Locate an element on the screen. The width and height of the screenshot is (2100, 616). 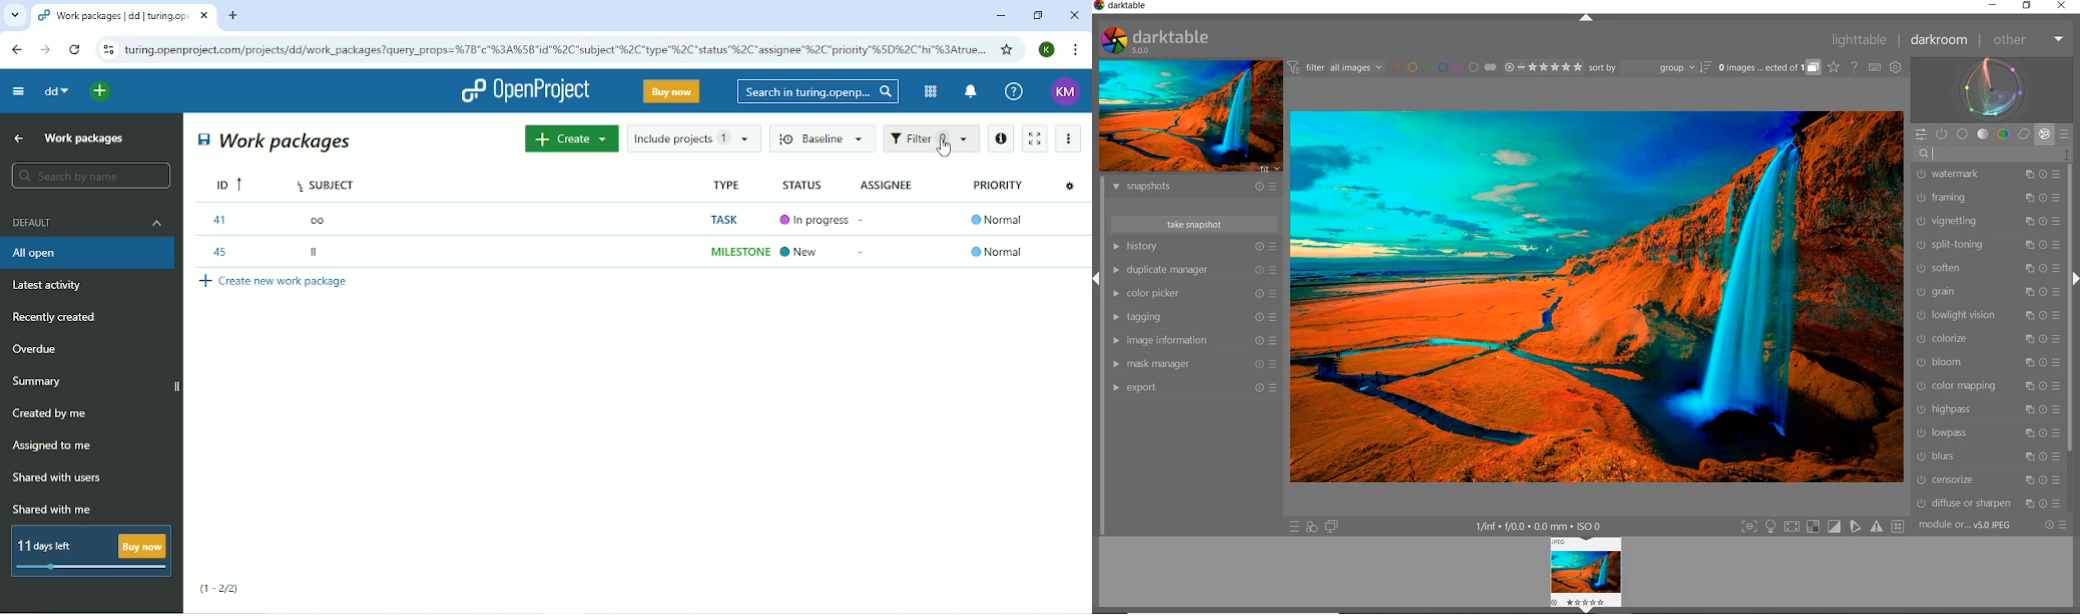
EXPAND/COLLAPSE is located at coordinates (1587, 20).